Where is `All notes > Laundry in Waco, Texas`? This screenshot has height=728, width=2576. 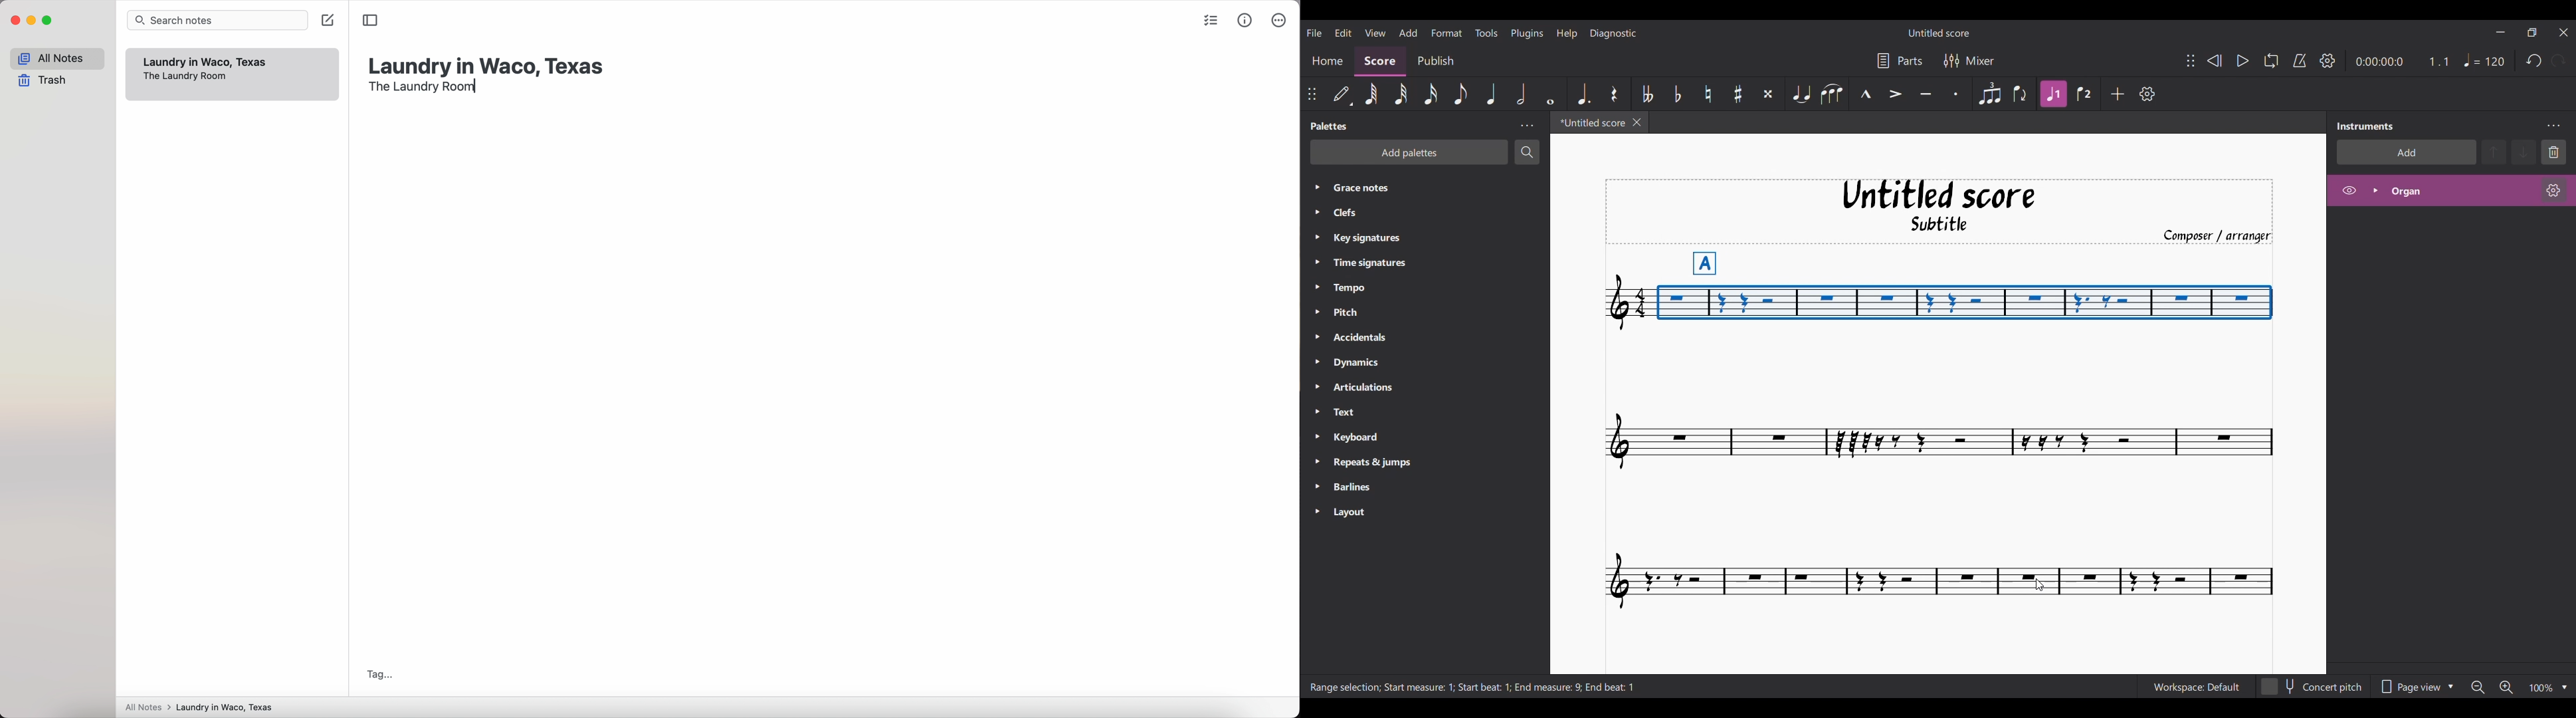 All notes > Laundry in Waco, Texas is located at coordinates (203, 708).